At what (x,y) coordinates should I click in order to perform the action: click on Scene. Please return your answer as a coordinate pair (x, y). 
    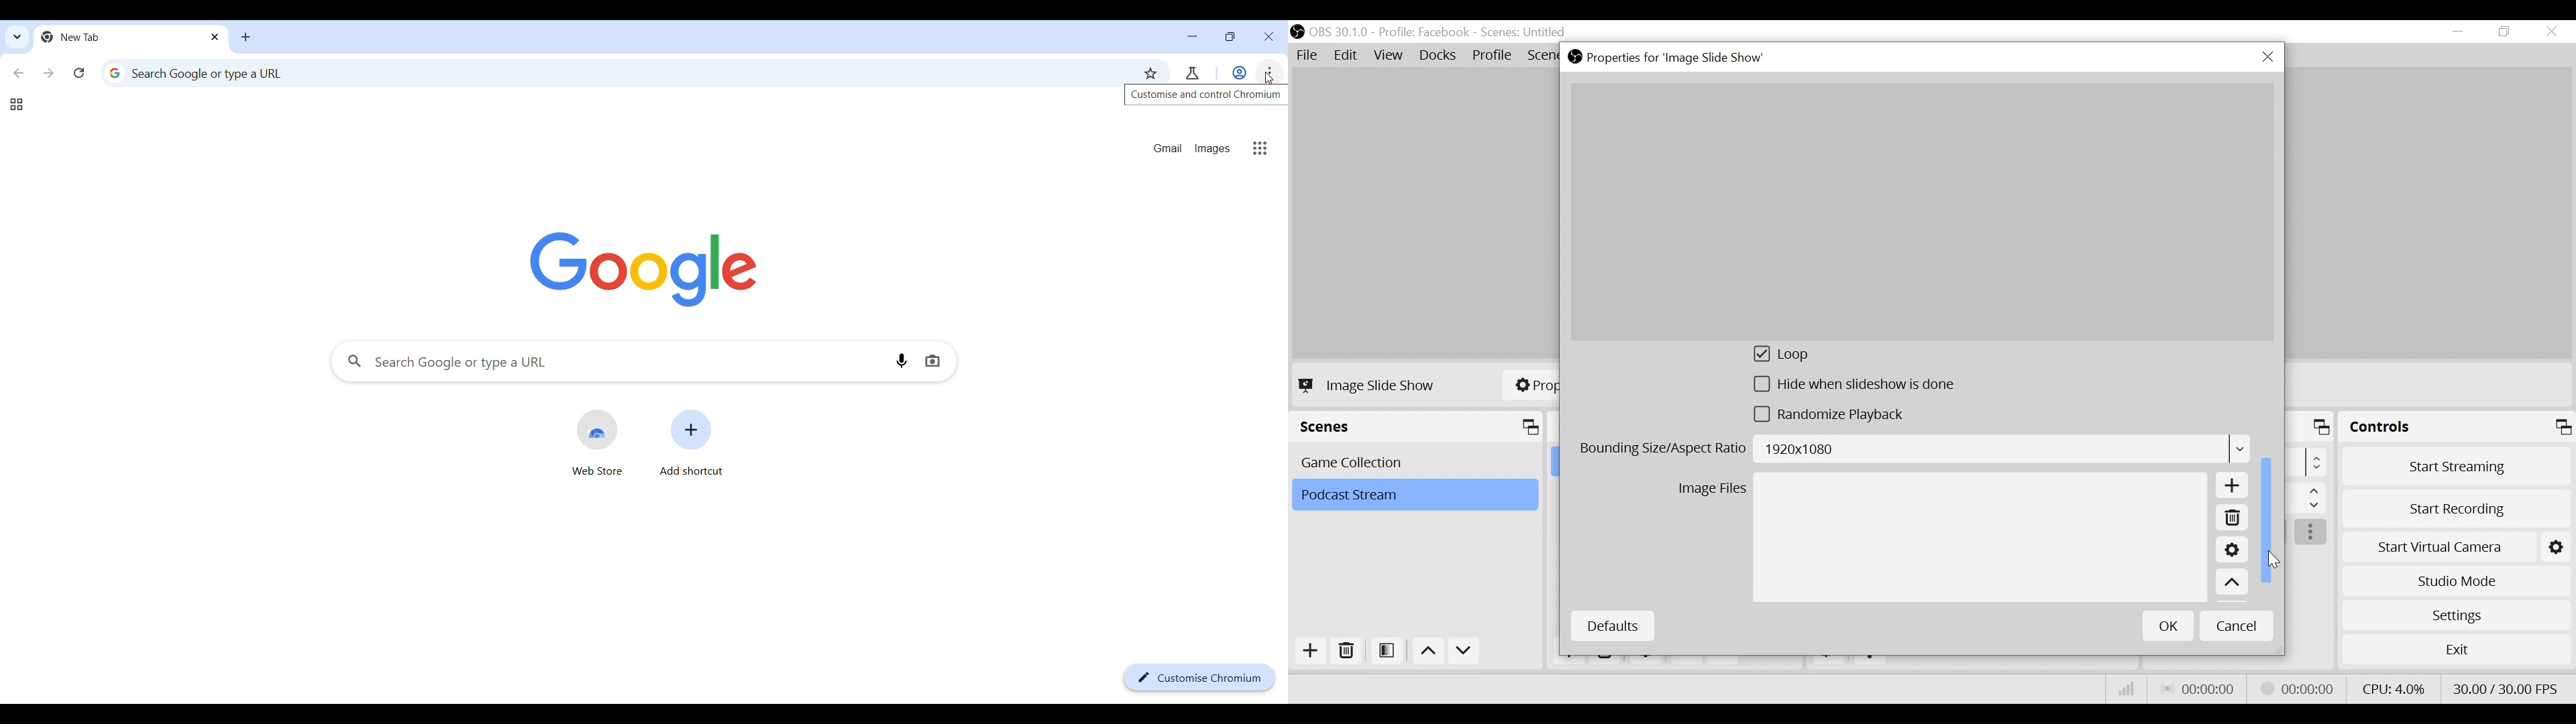
    Looking at the image, I should click on (1417, 461).